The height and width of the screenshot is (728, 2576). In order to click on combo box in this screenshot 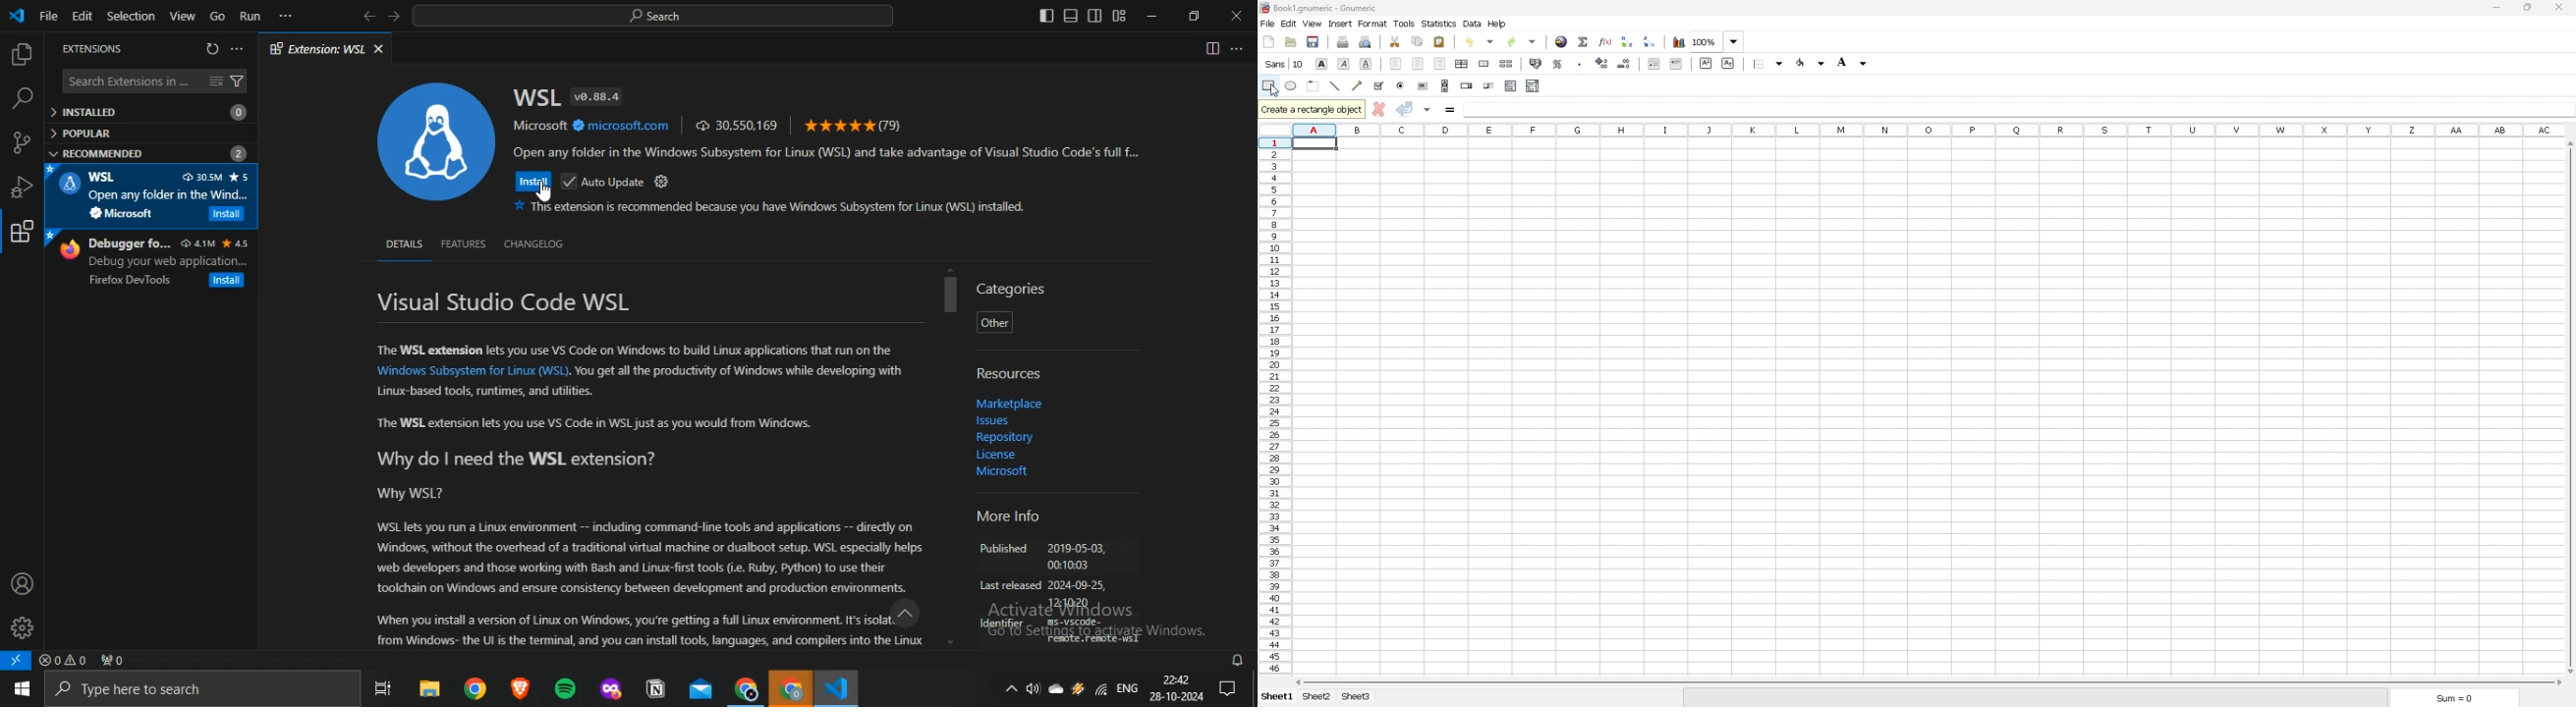, I will do `click(1533, 86)`.